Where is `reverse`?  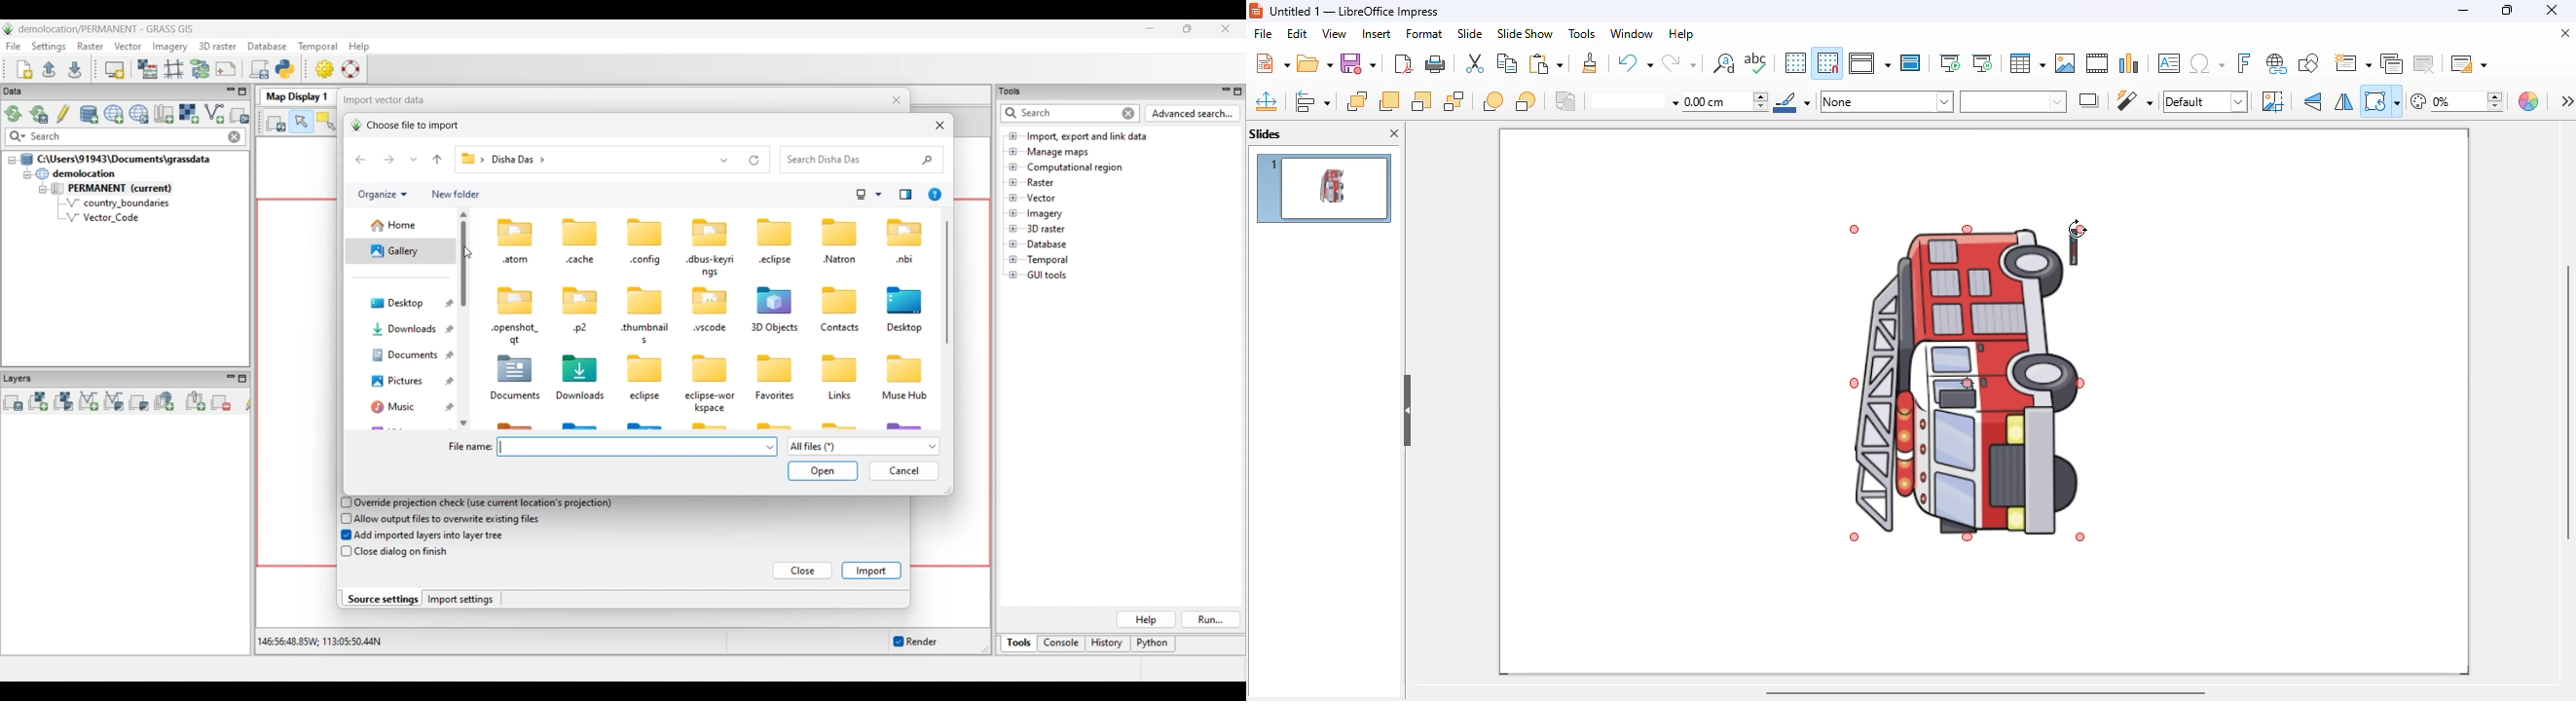 reverse is located at coordinates (1566, 101).